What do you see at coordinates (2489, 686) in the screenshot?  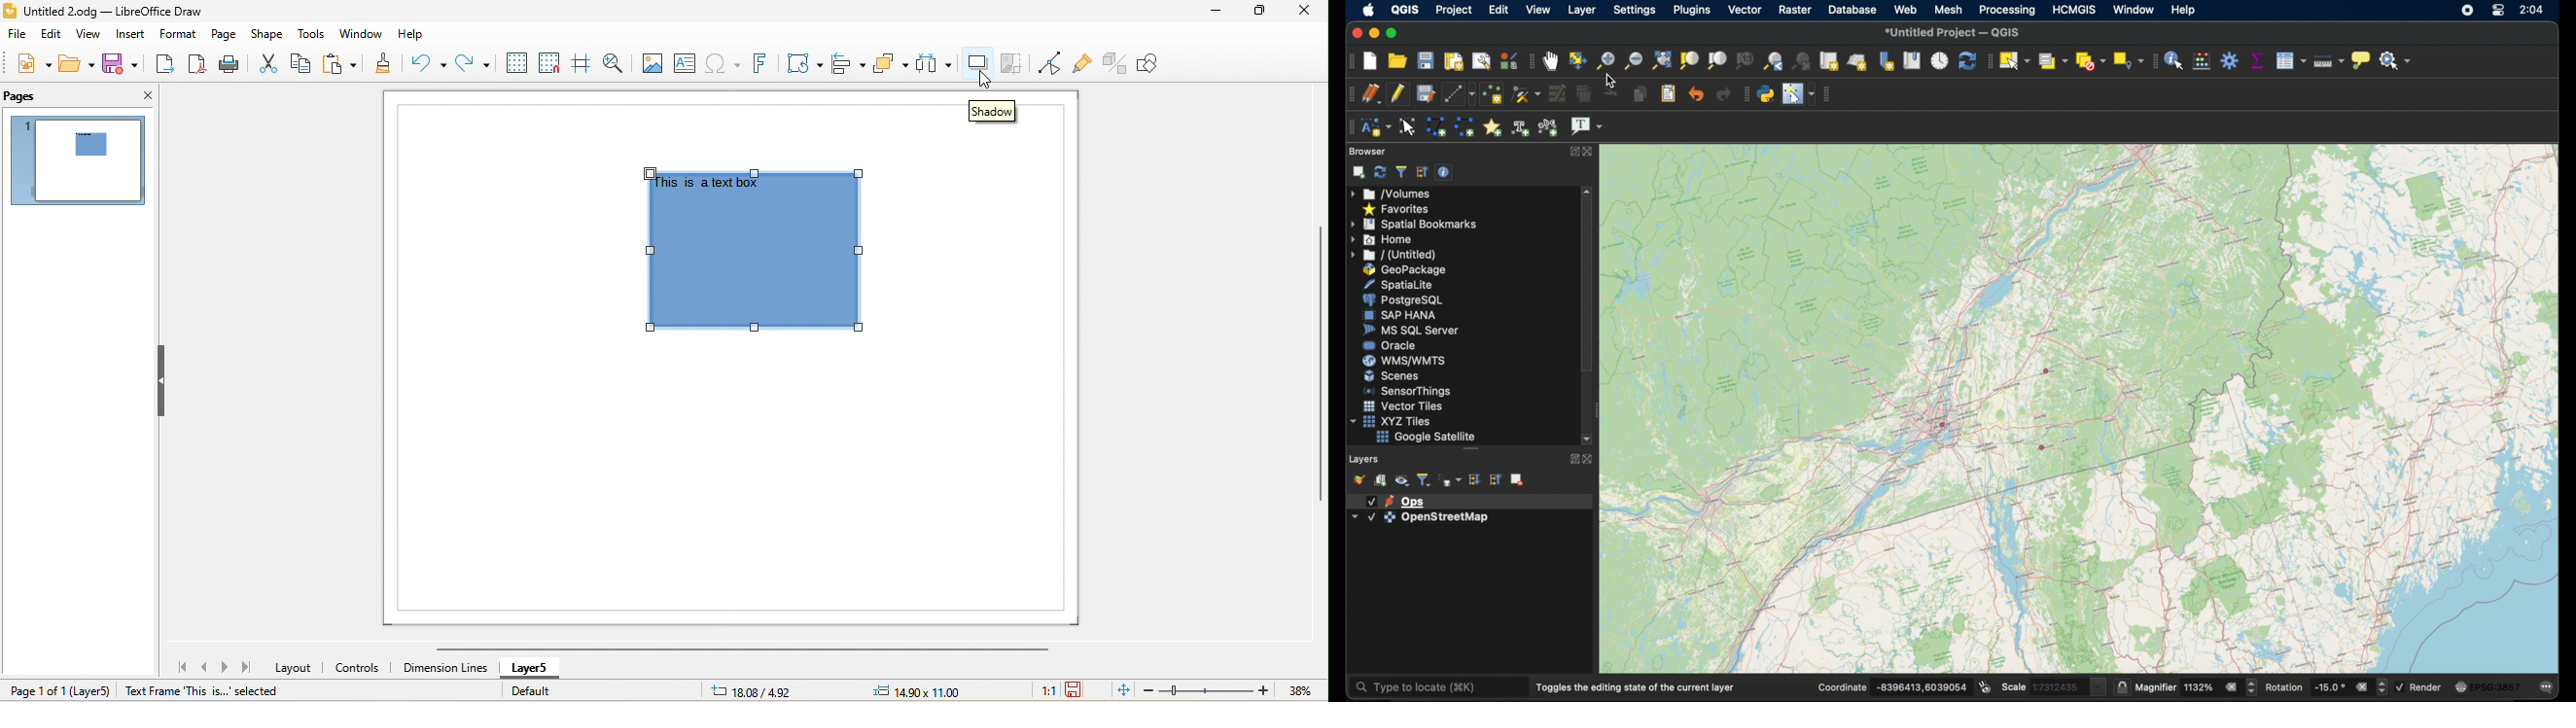 I see `current cos` at bounding box center [2489, 686].